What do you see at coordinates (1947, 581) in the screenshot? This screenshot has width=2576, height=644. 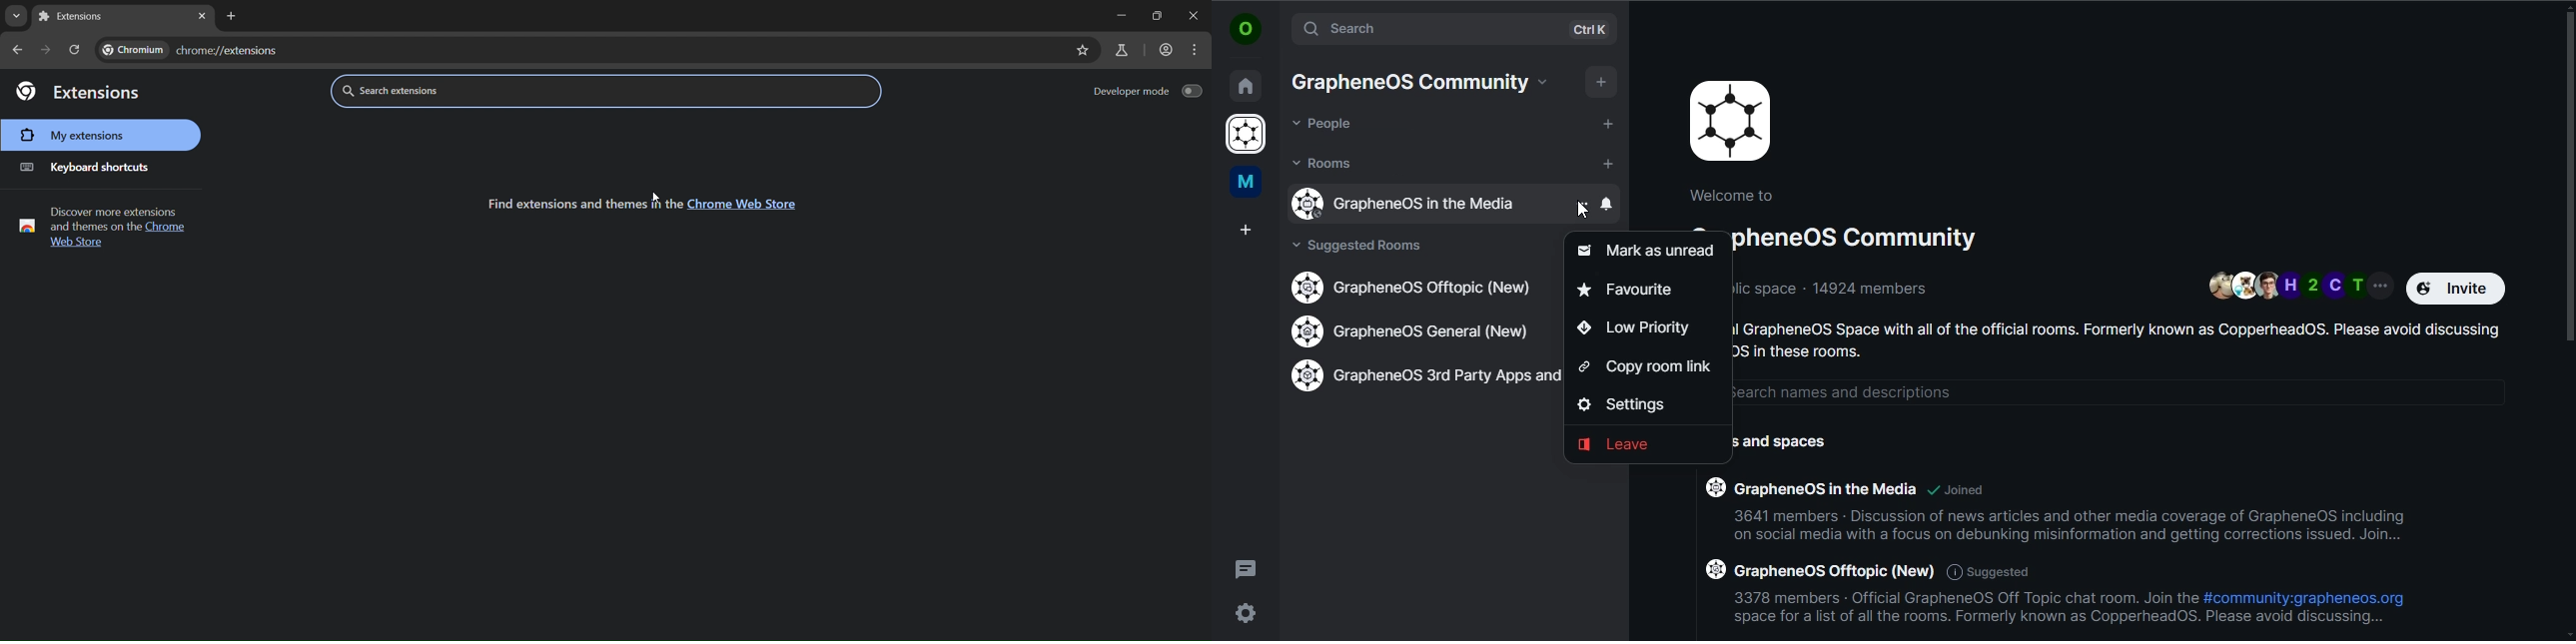 I see `srapheneOS Offtopic (New) (1) suggested1378 members - Official GrapheneOS Off Topic chat room. Join the ` at bounding box center [1947, 581].